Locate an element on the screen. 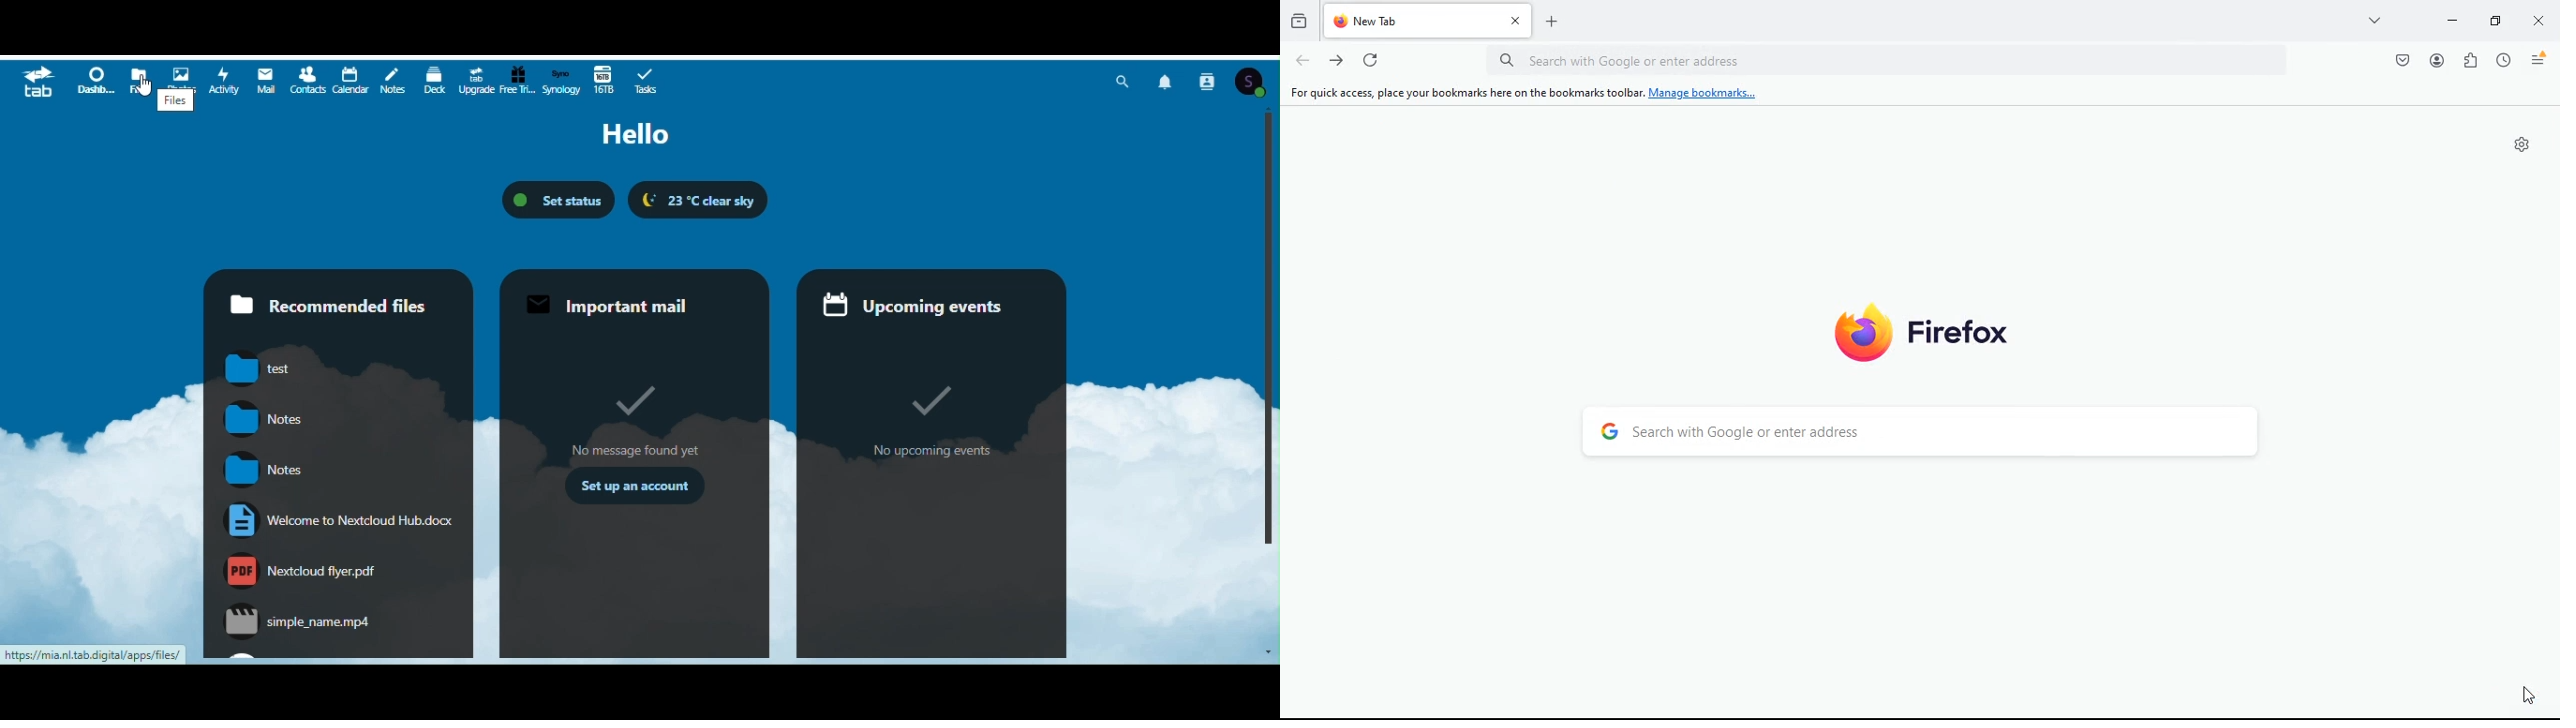  Vertical scrollbar is located at coordinates (1272, 343).